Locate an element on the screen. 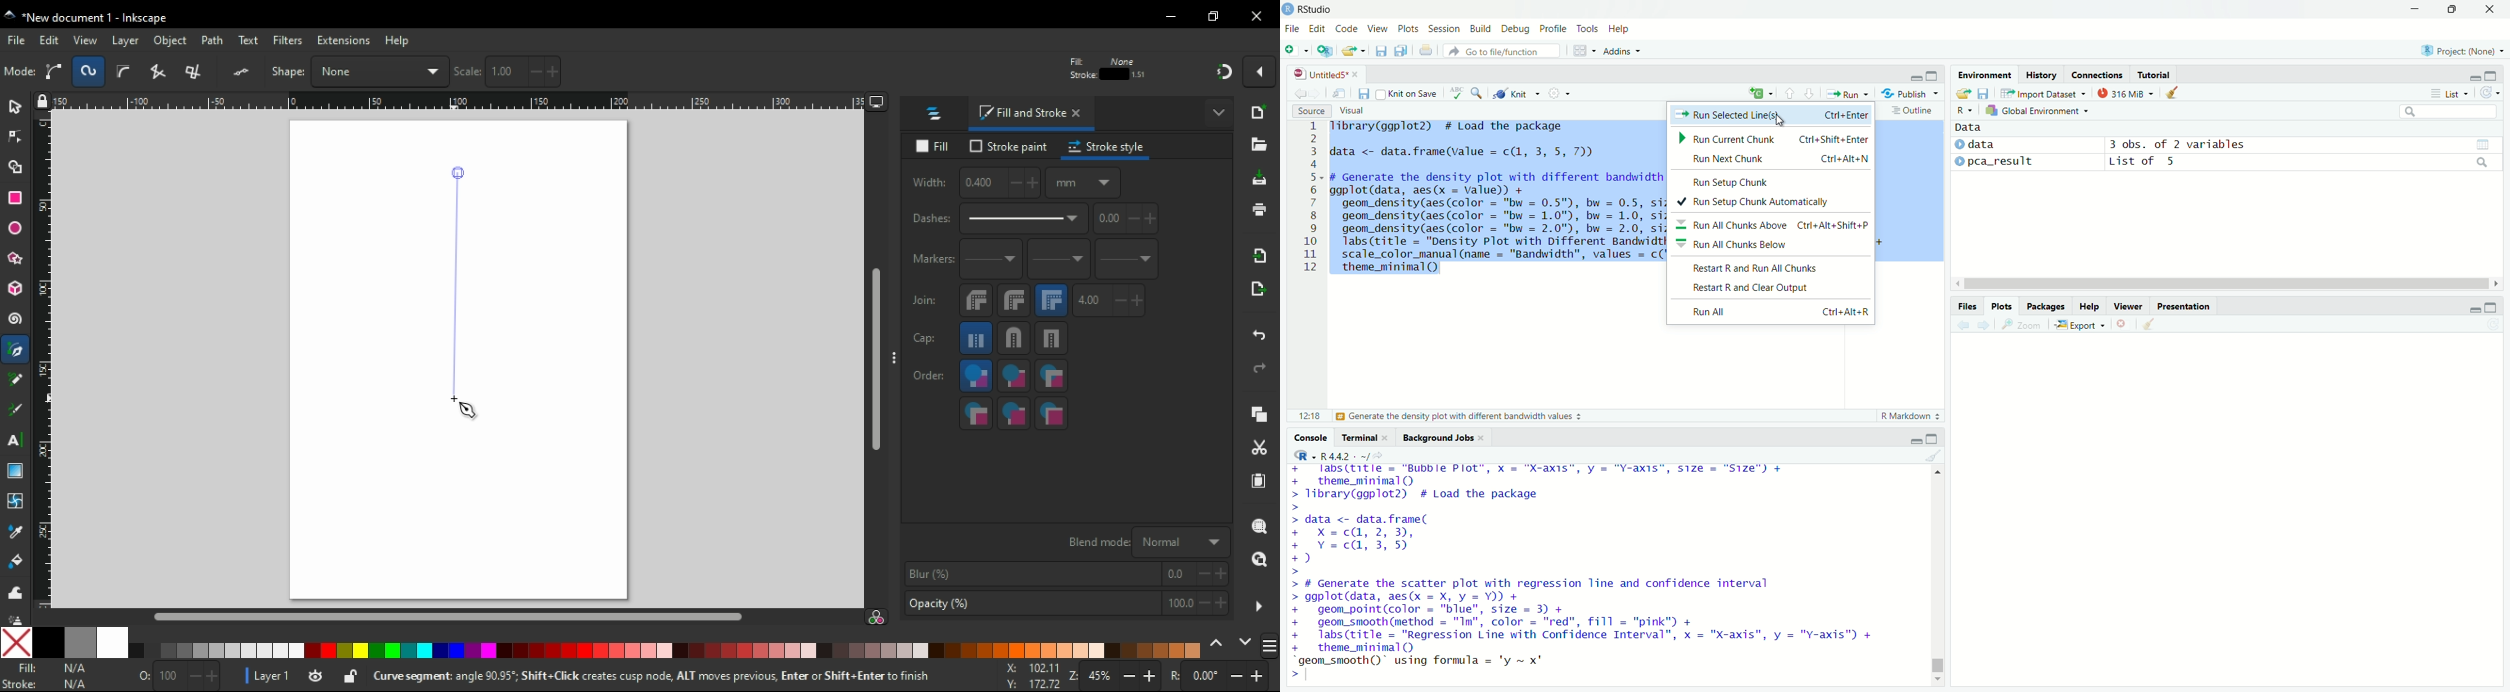  Debug is located at coordinates (1515, 29).